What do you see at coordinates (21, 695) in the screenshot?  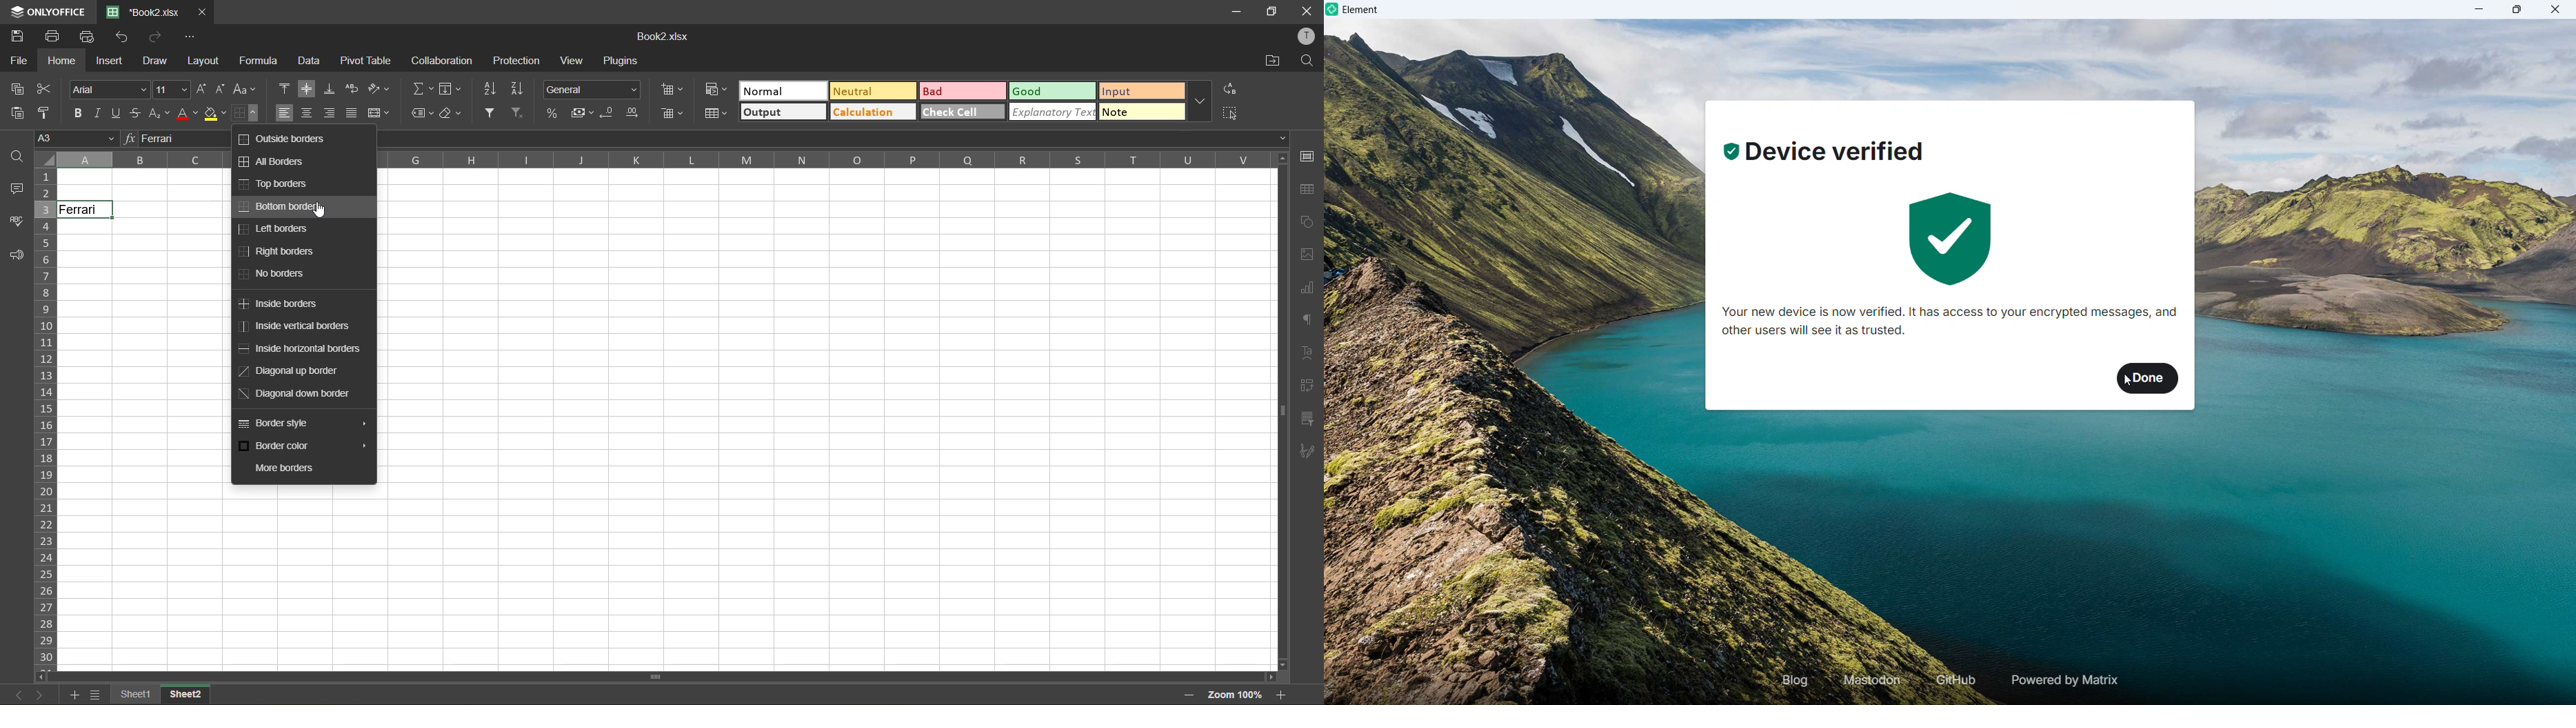 I see `previous` at bounding box center [21, 695].